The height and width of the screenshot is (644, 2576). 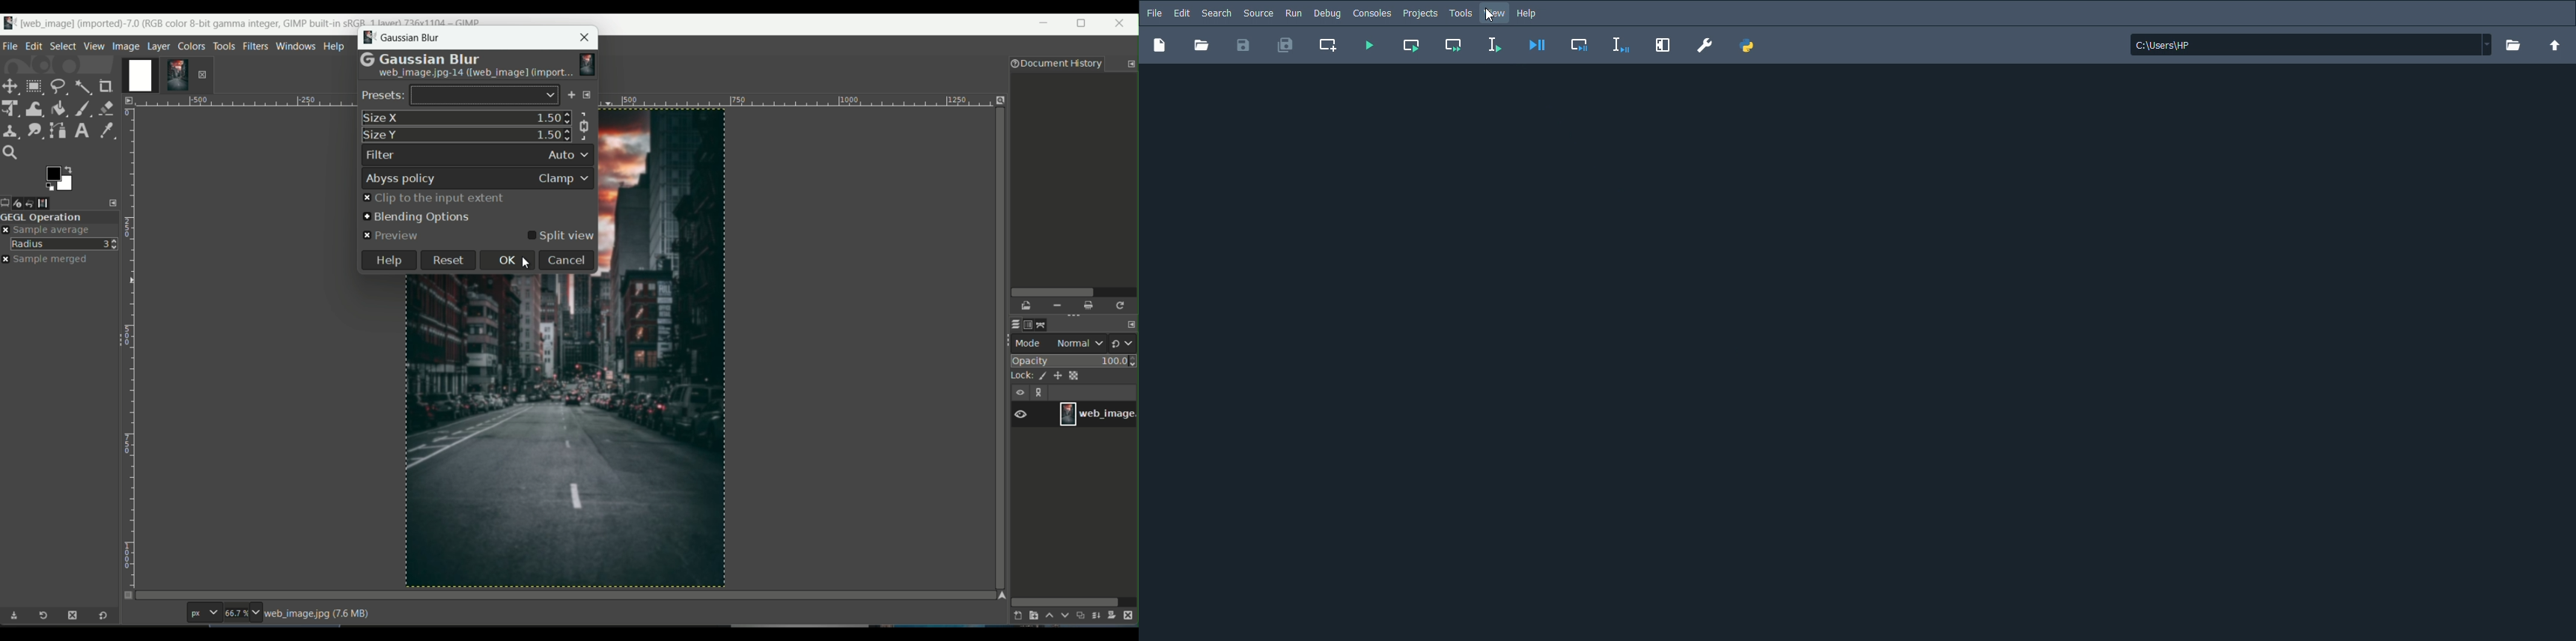 What do you see at coordinates (1461, 13) in the screenshot?
I see `Tools` at bounding box center [1461, 13].